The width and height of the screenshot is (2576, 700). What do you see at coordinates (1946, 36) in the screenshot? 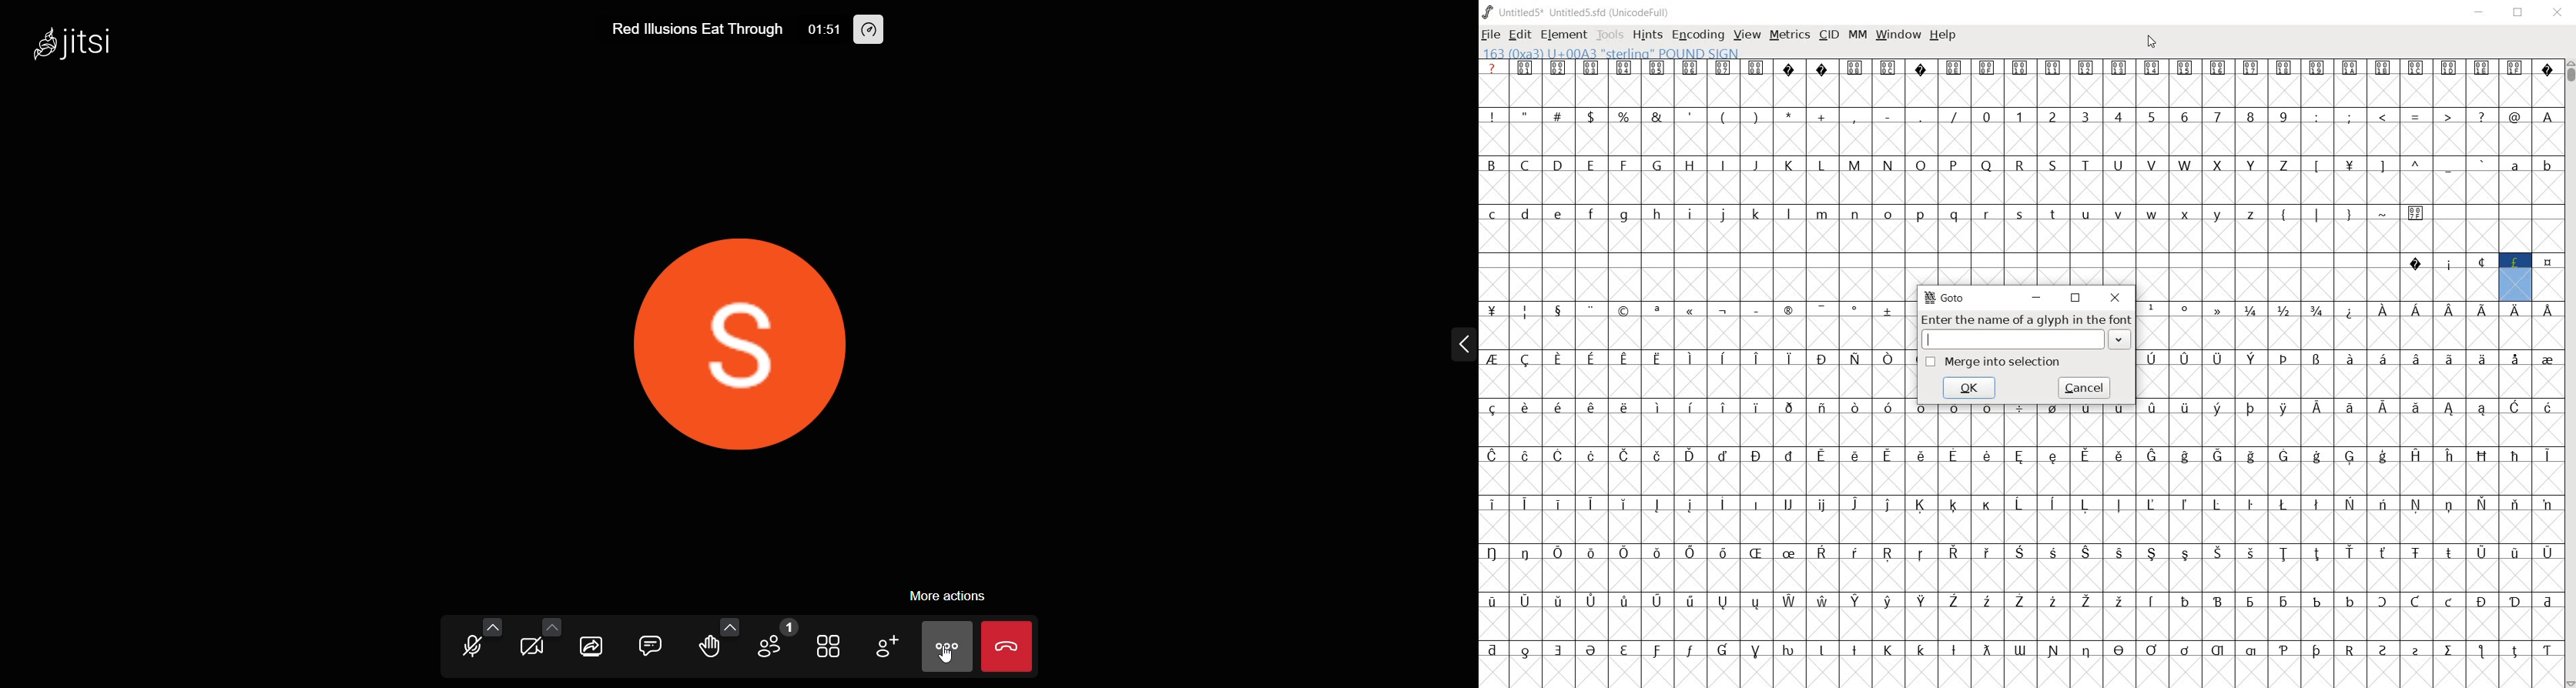
I see `HELP` at bounding box center [1946, 36].